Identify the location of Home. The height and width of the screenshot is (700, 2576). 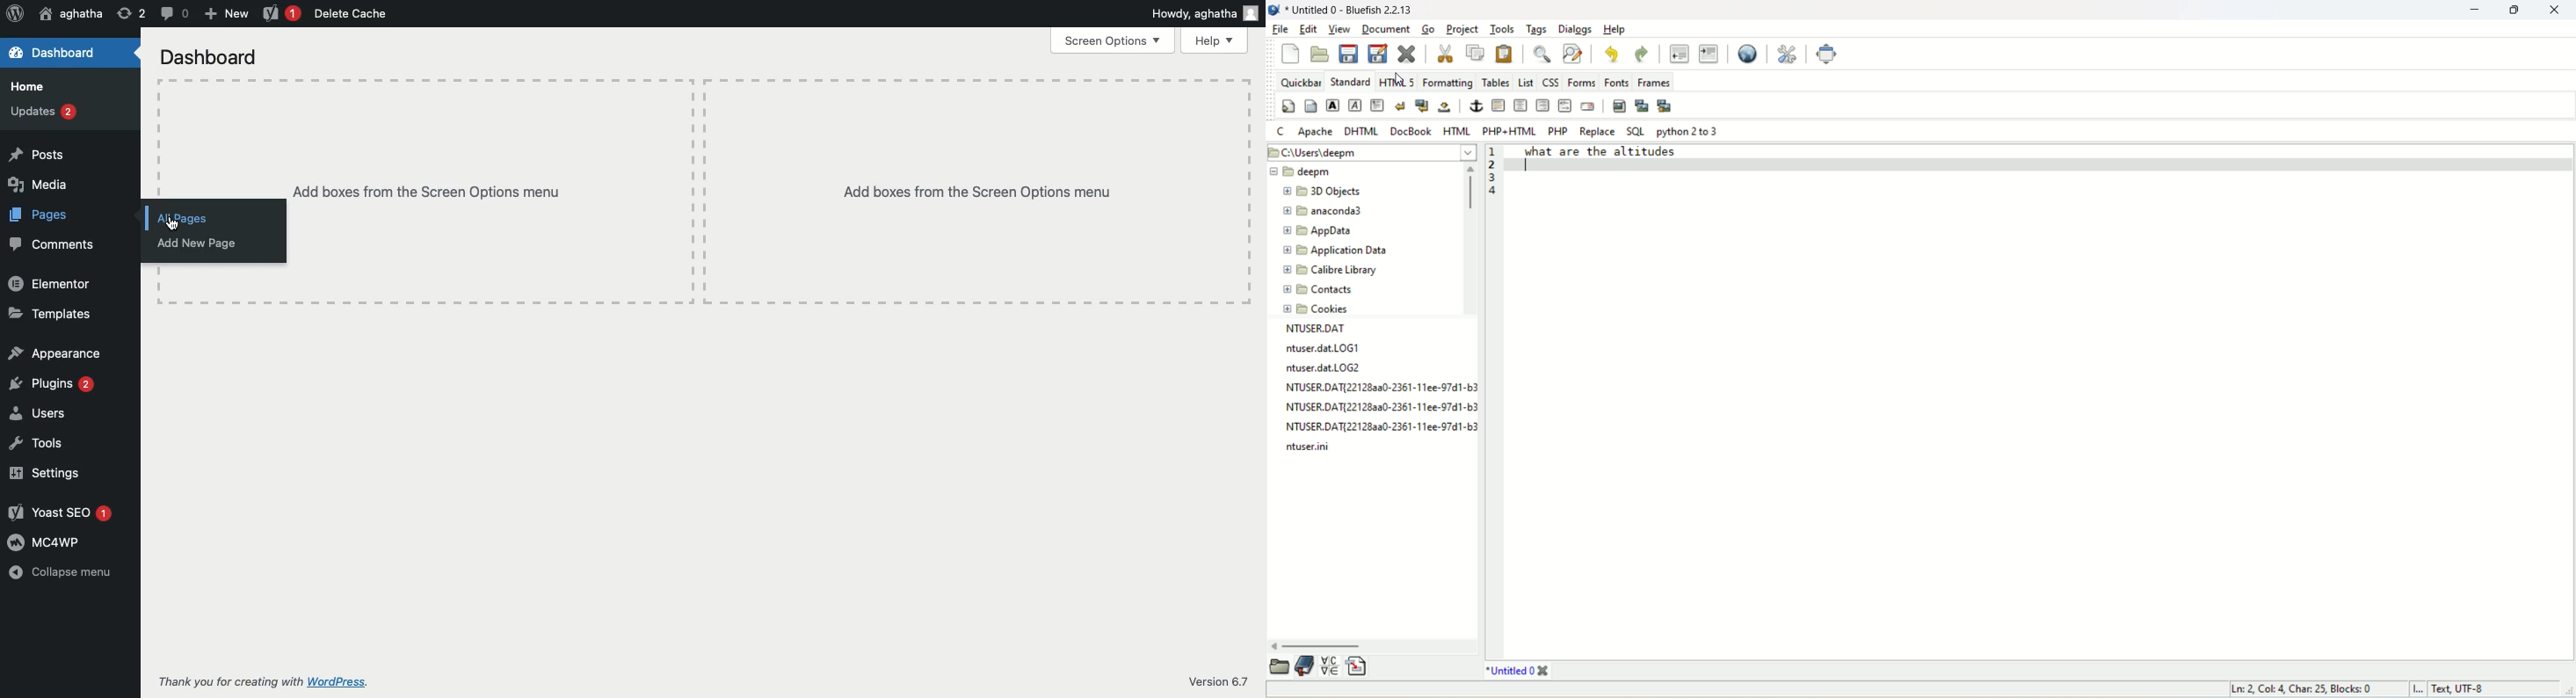
(62, 86).